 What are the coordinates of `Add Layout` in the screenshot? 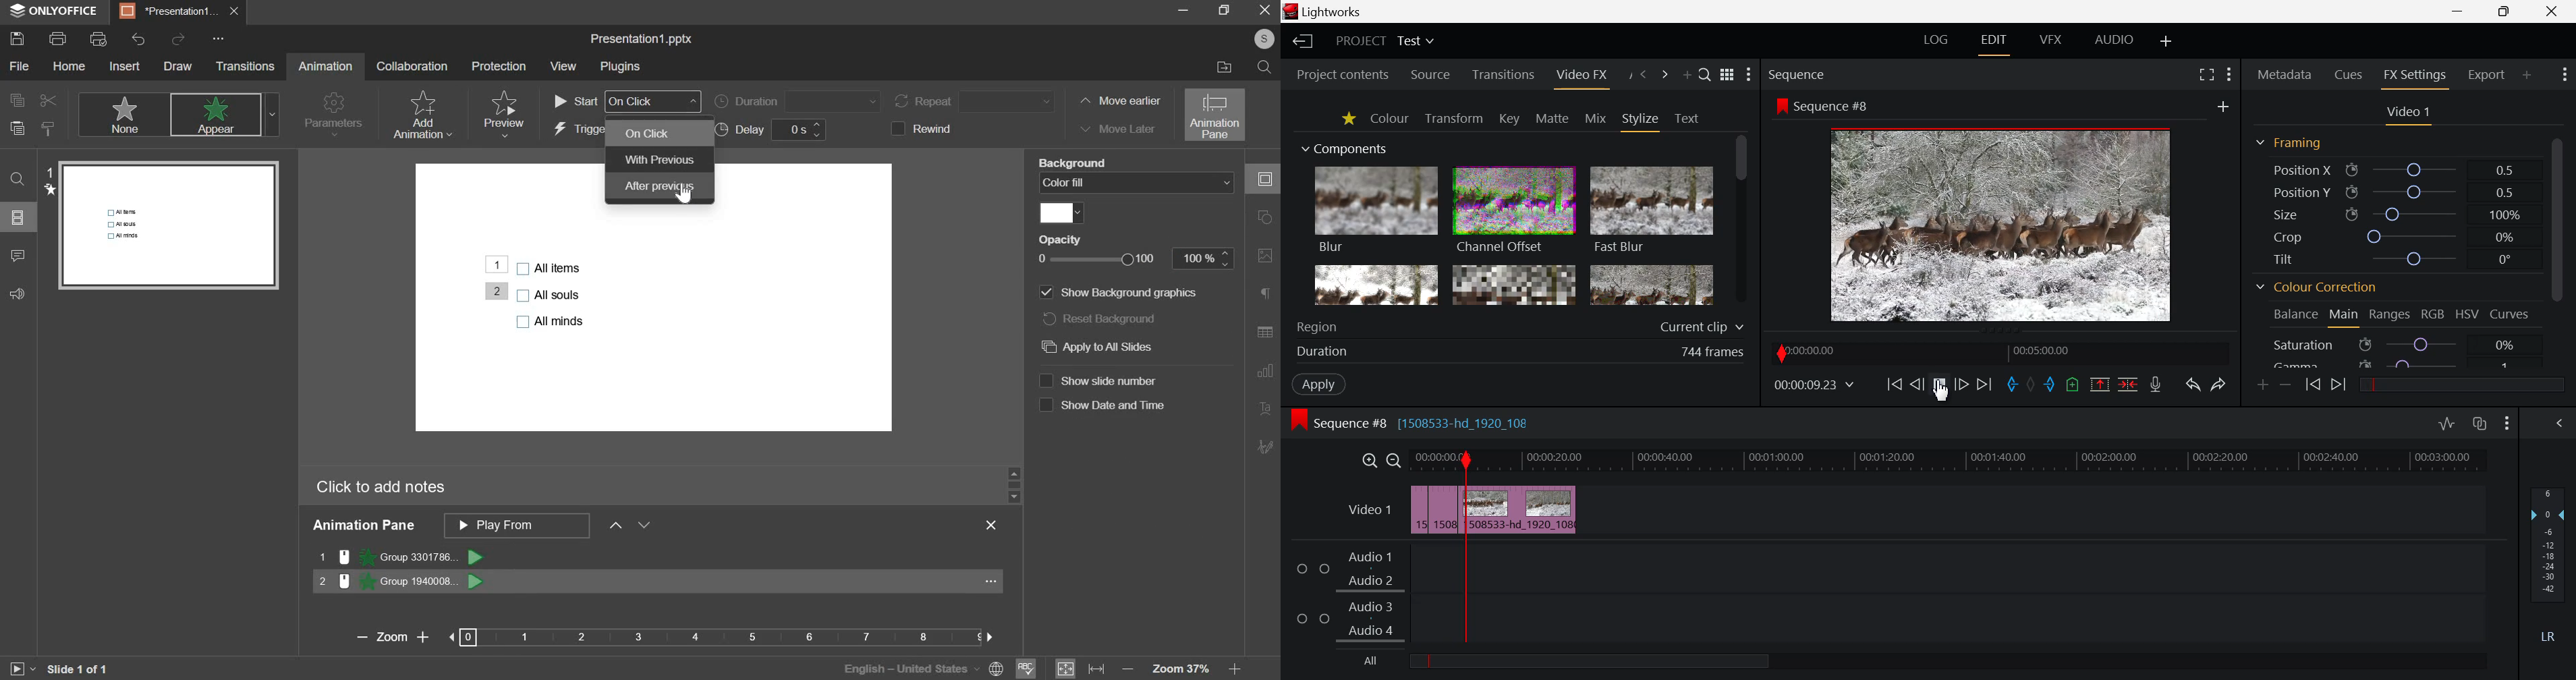 It's located at (2164, 41).